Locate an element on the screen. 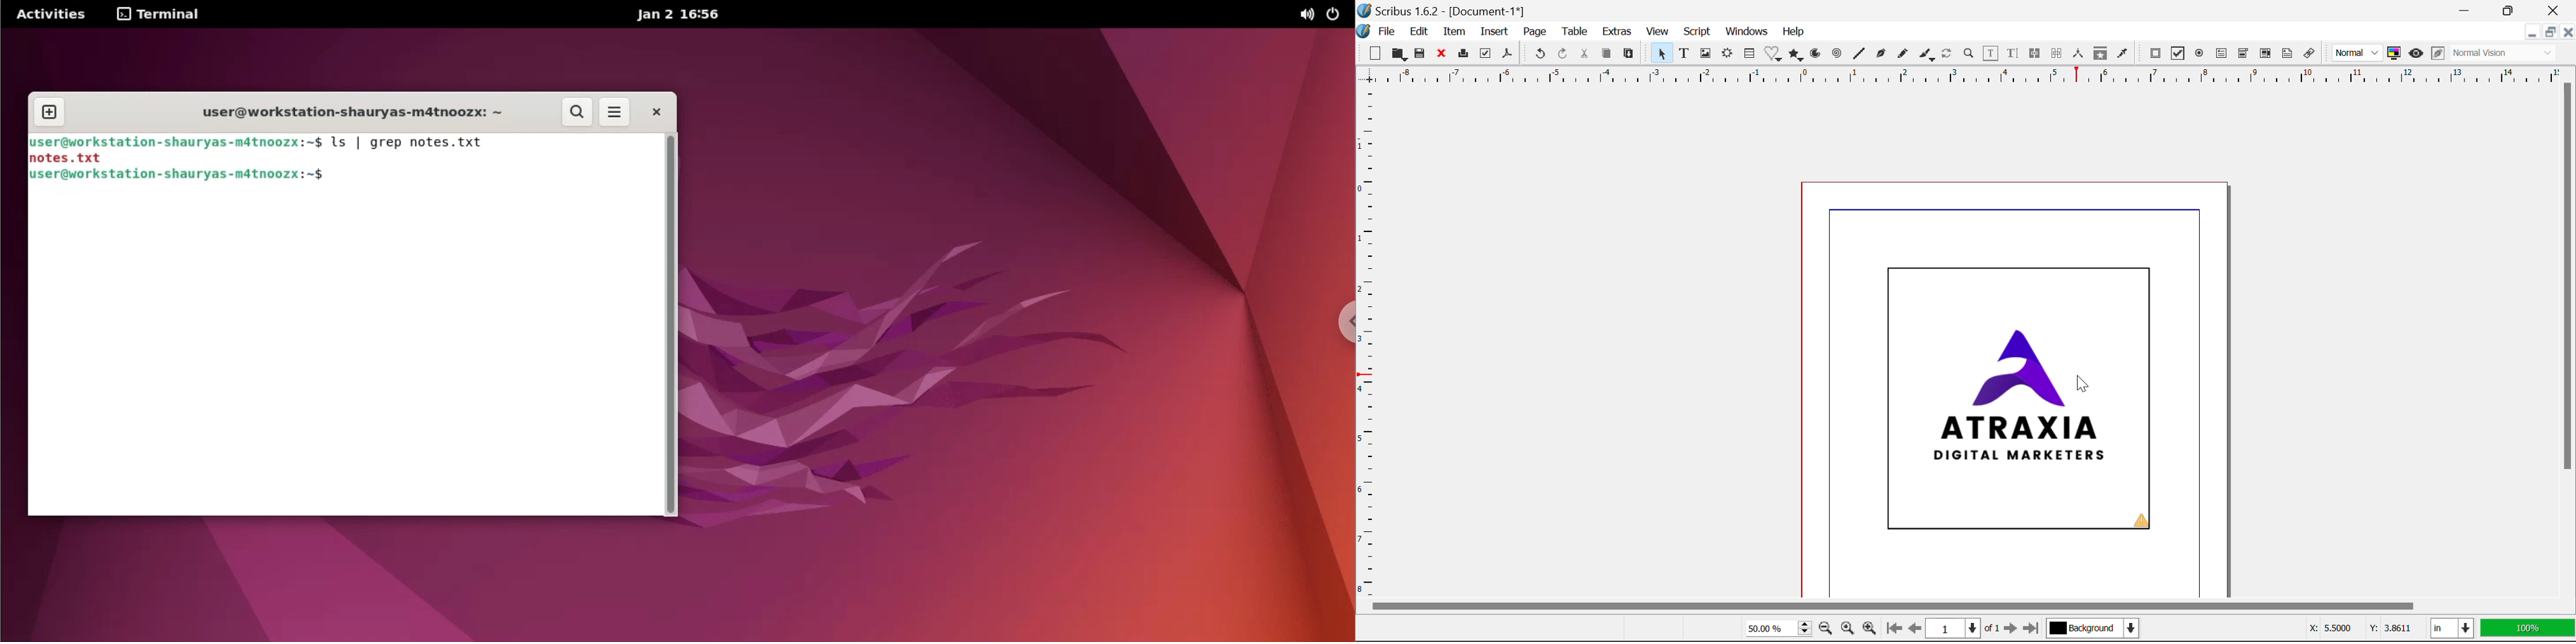  Eyedropper is located at coordinates (2122, 55).